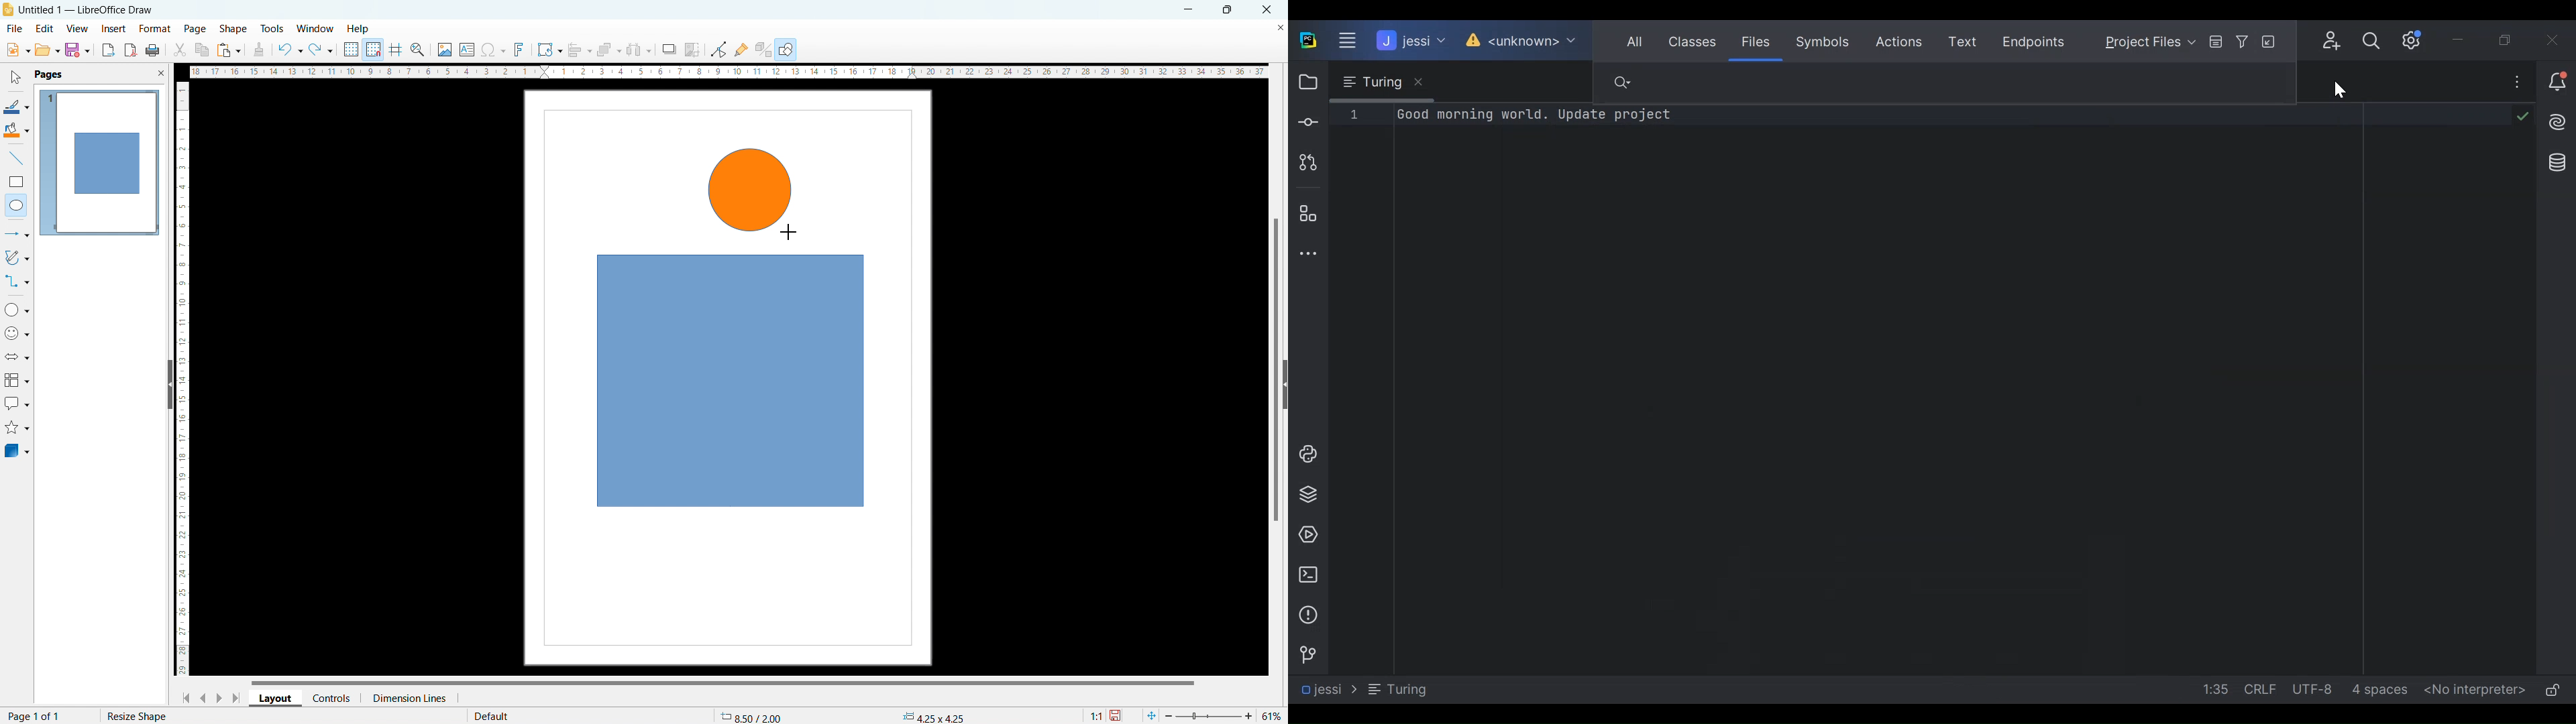 This screenshot has width=2576, height=728. What do you see at coordinates (16, 450) in the screenshot?
I see `3D objects` at bounding box center [16, 450].